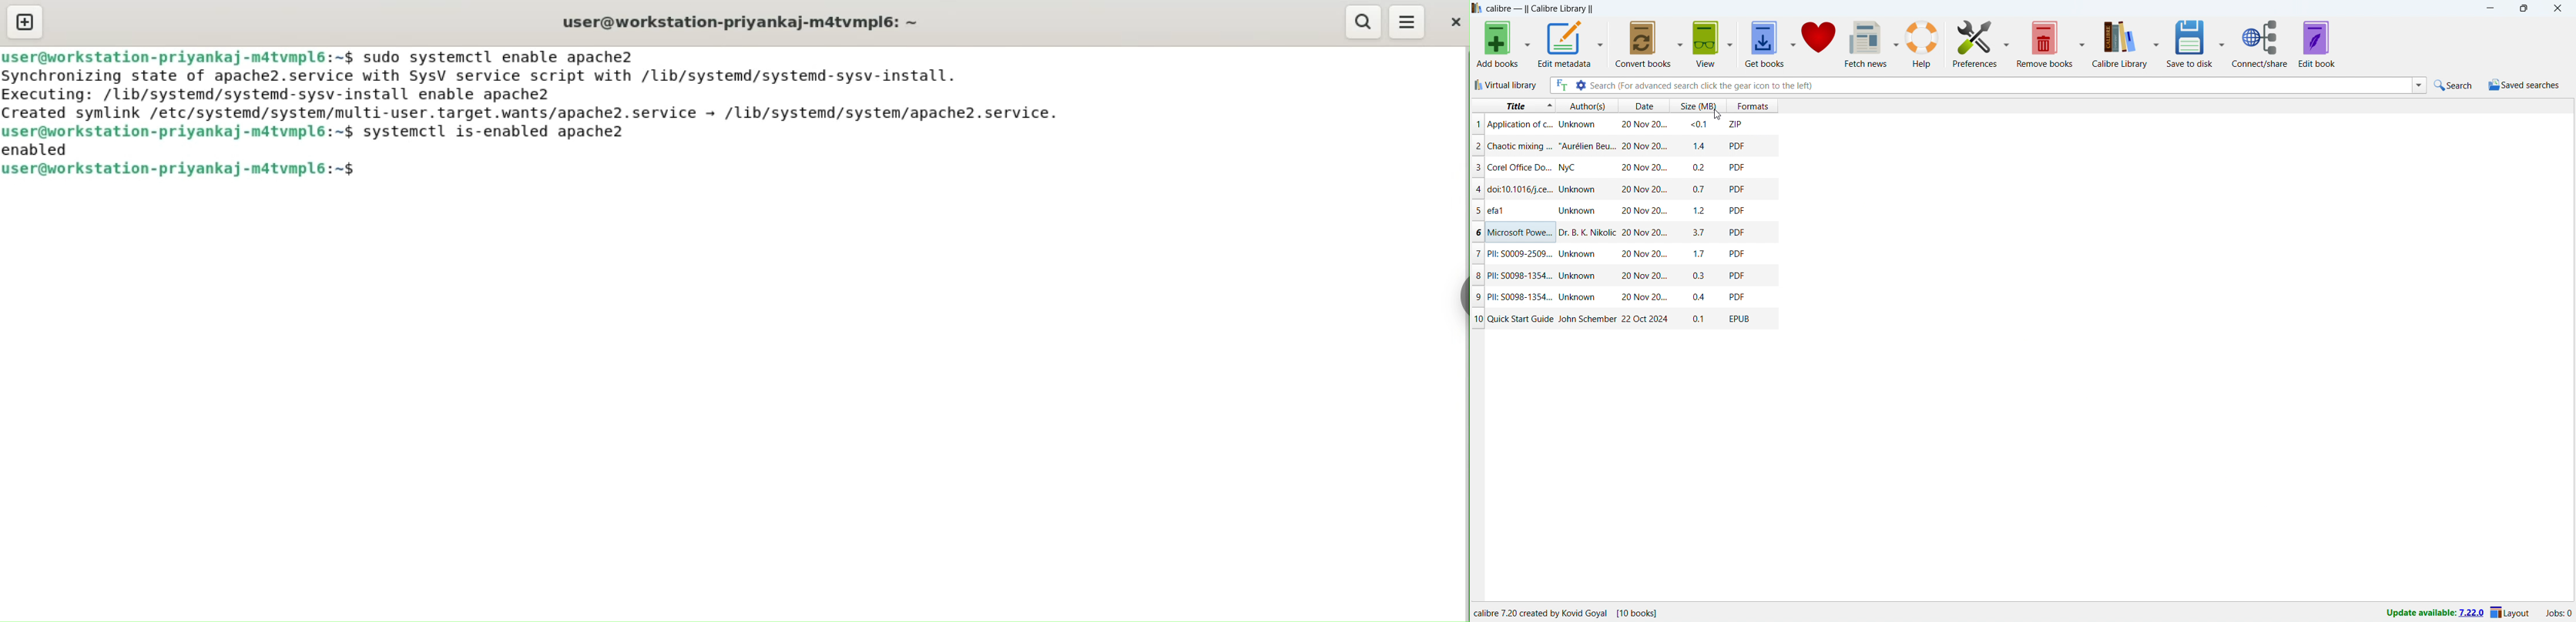 The width and height of the screenshot is (2576, 644). I want to click on author, so click(1578, 124).